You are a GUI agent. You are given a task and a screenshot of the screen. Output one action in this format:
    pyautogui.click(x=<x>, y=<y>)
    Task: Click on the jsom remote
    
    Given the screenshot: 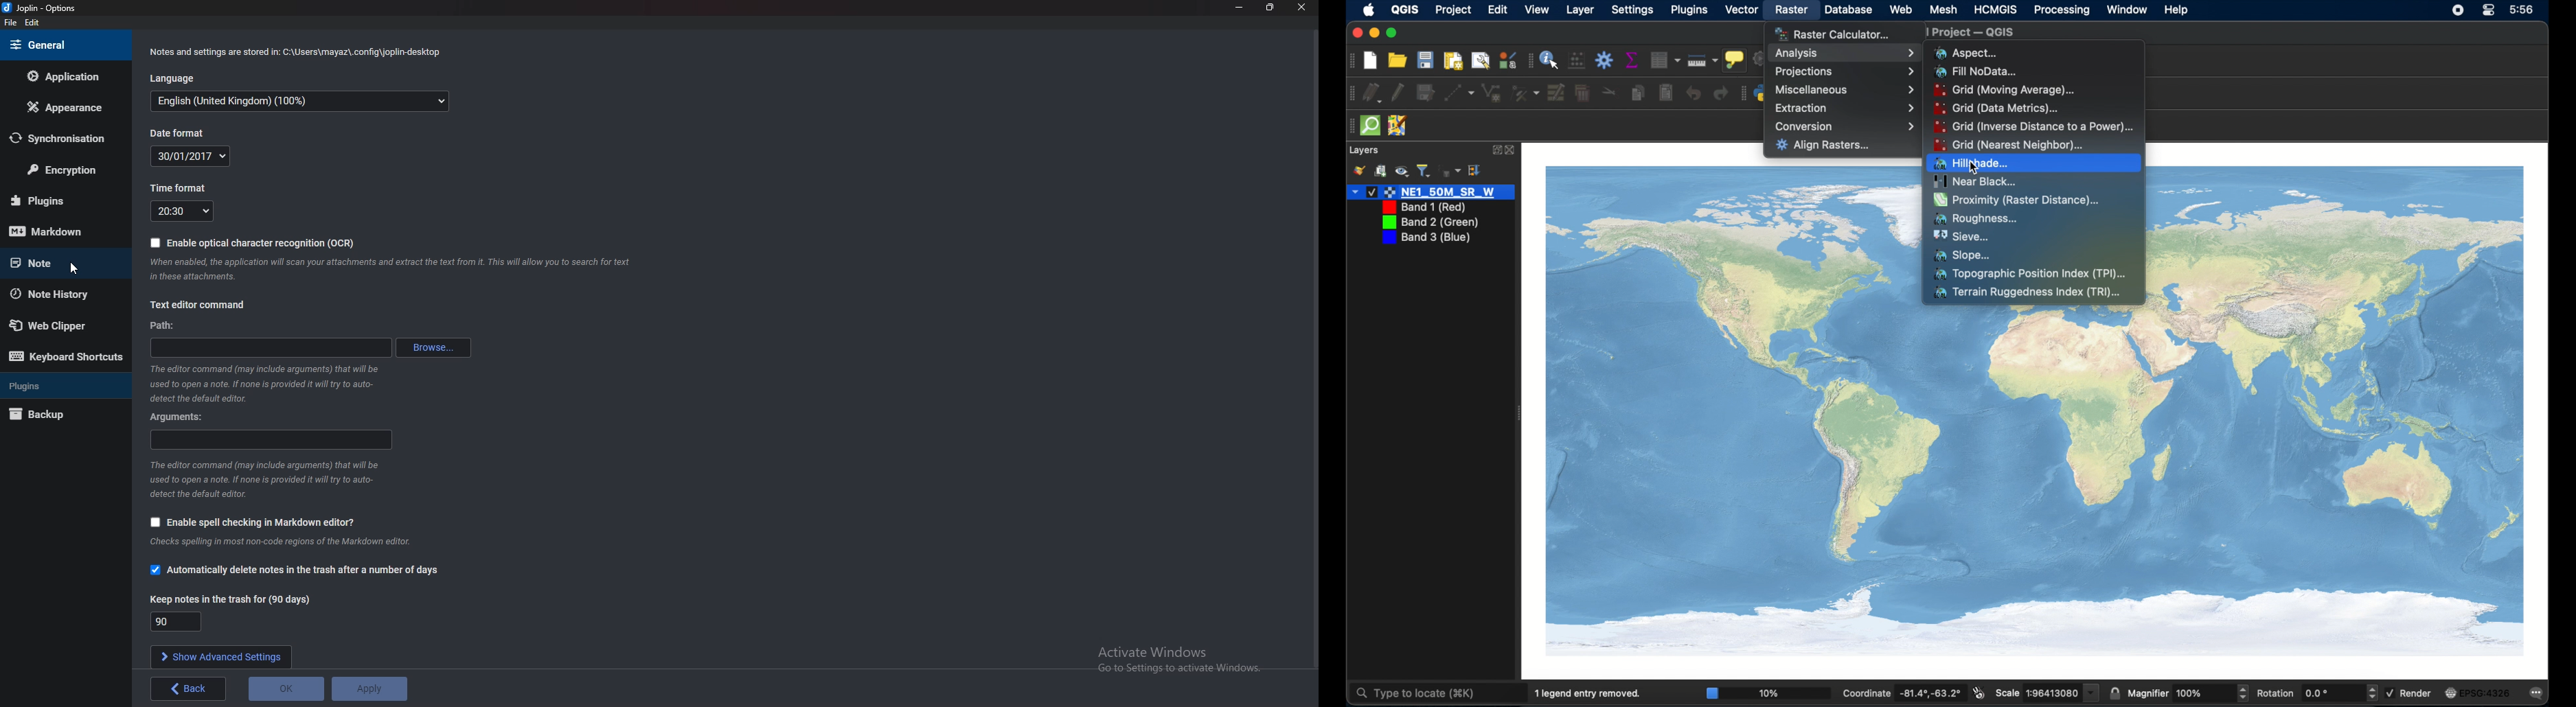 What is the action you would take?
    pyautogui.click(x=1398, y=124)
    